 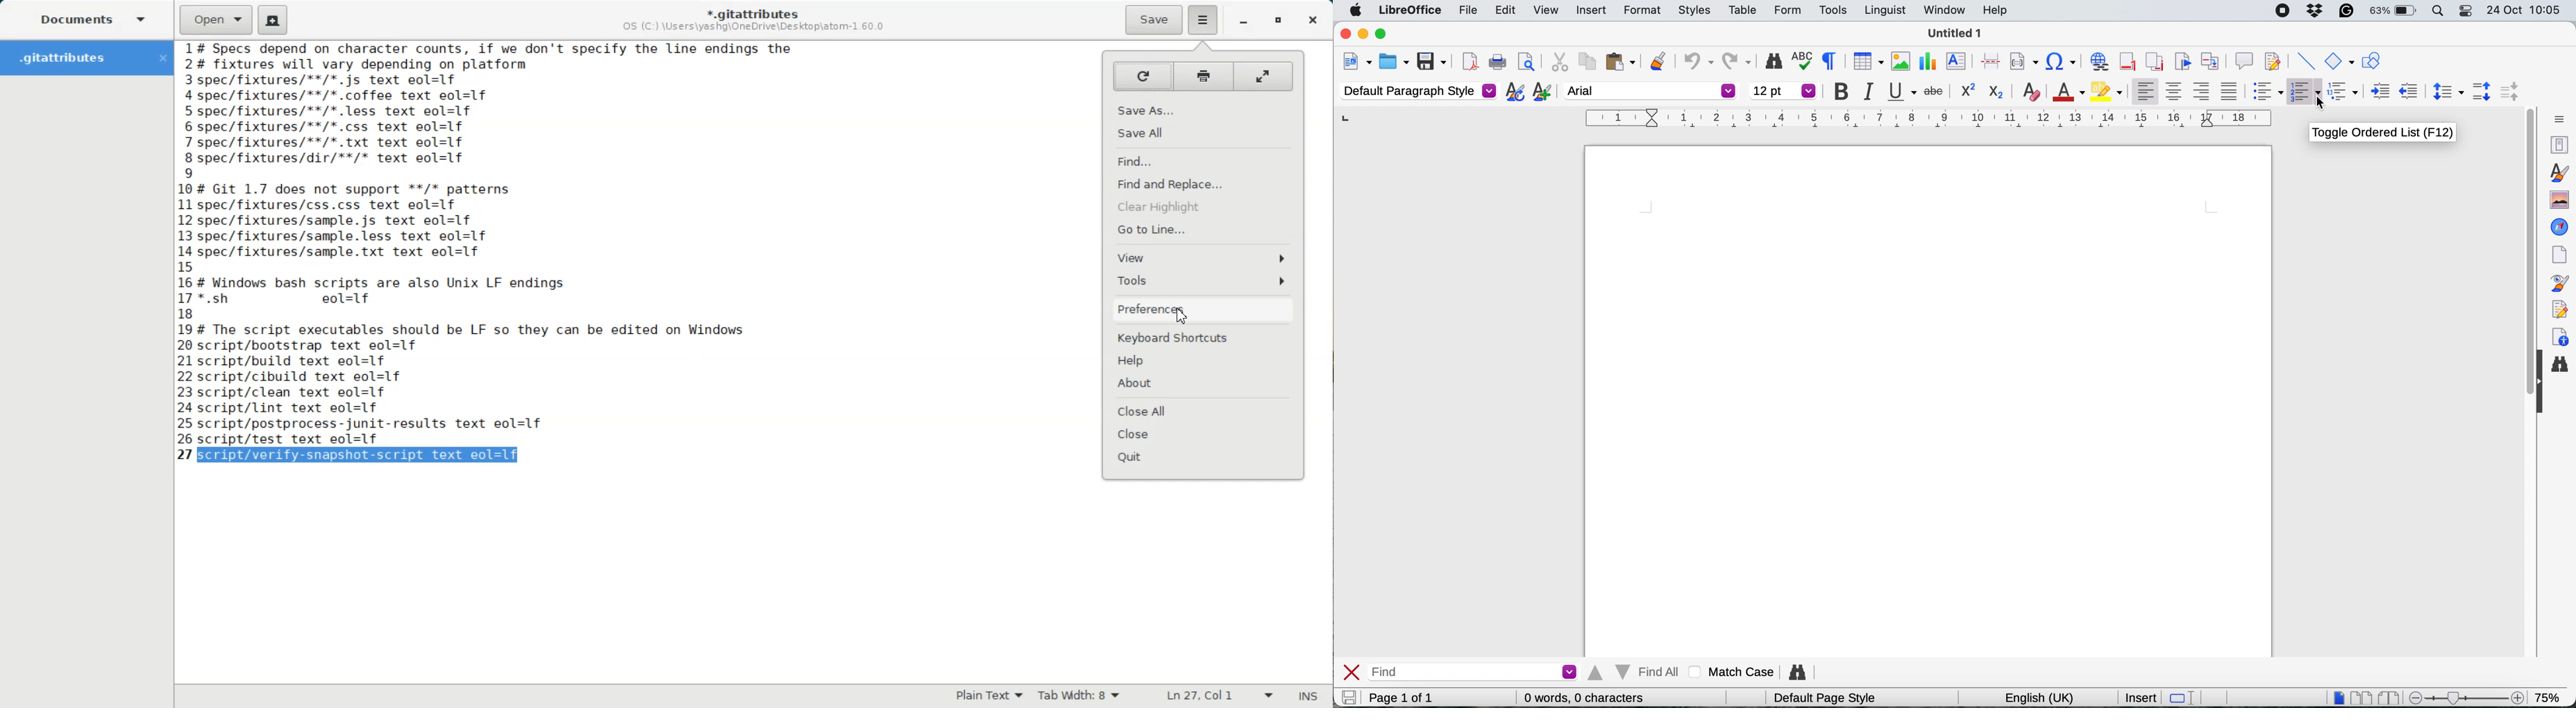 What do you see at coordinates (1395, 63) in the screenshot?
I see `open` at bounding box center [1395, 63].